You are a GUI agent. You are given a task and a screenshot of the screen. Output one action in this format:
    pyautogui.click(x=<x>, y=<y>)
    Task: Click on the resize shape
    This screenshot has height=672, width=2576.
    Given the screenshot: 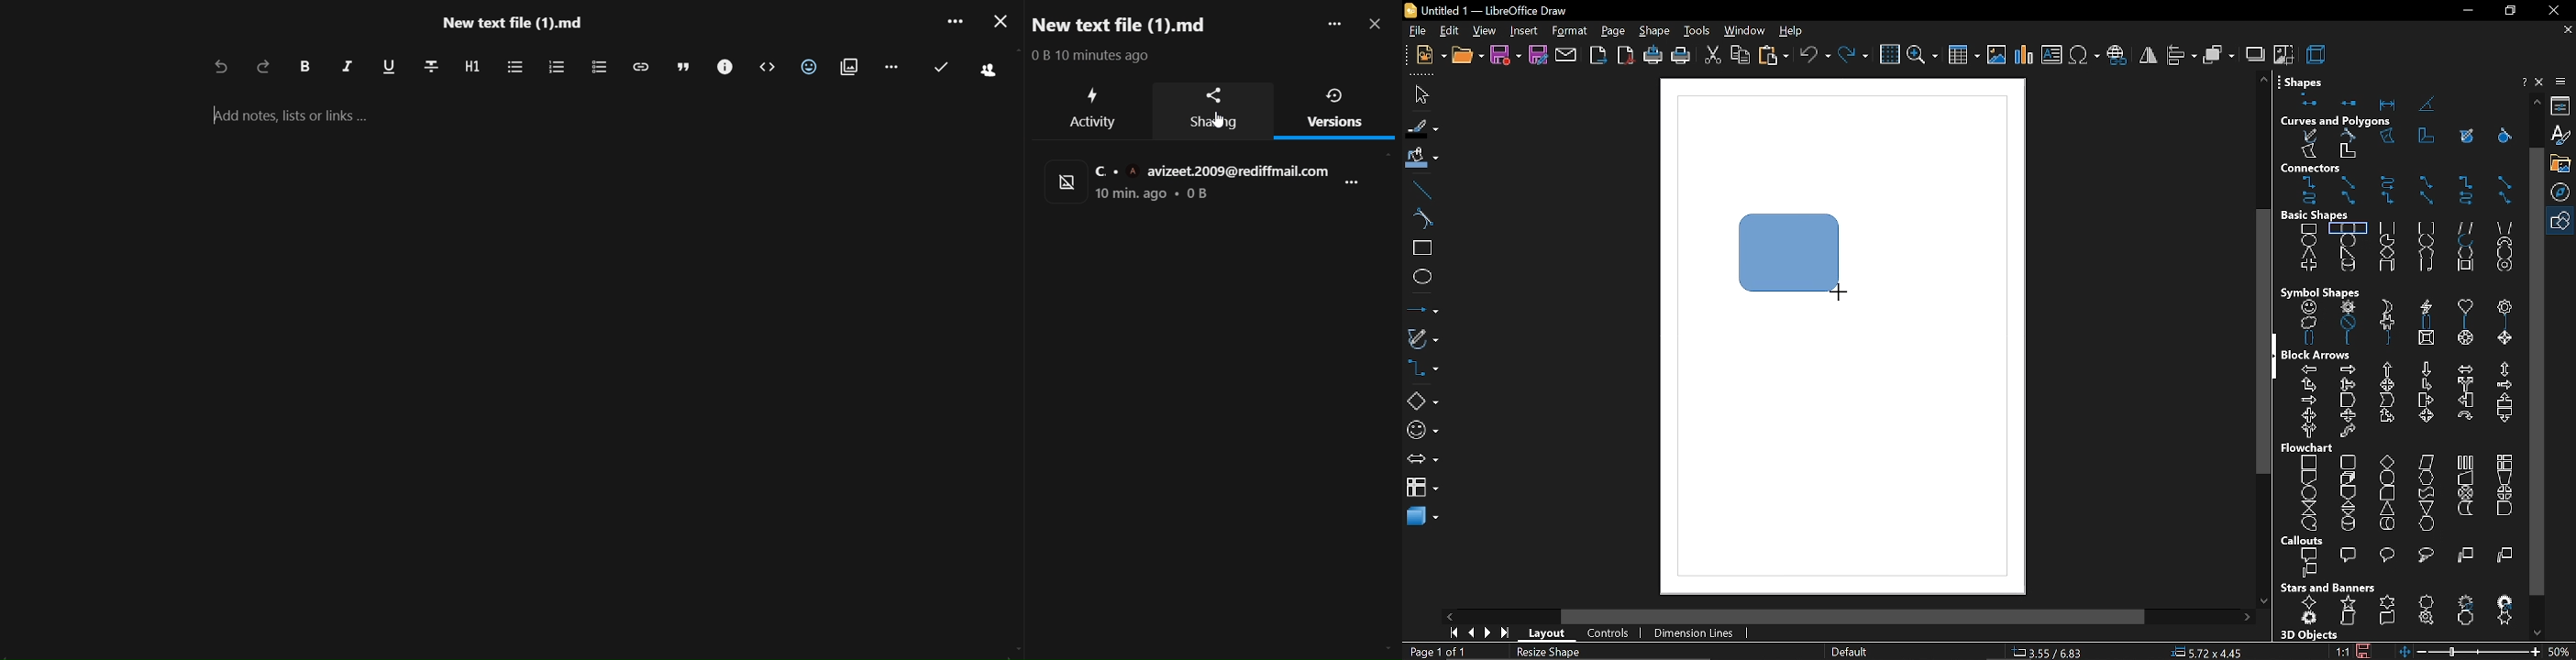 What is the action you would take?
    pyautogui.click(x=1551, y=654)
    